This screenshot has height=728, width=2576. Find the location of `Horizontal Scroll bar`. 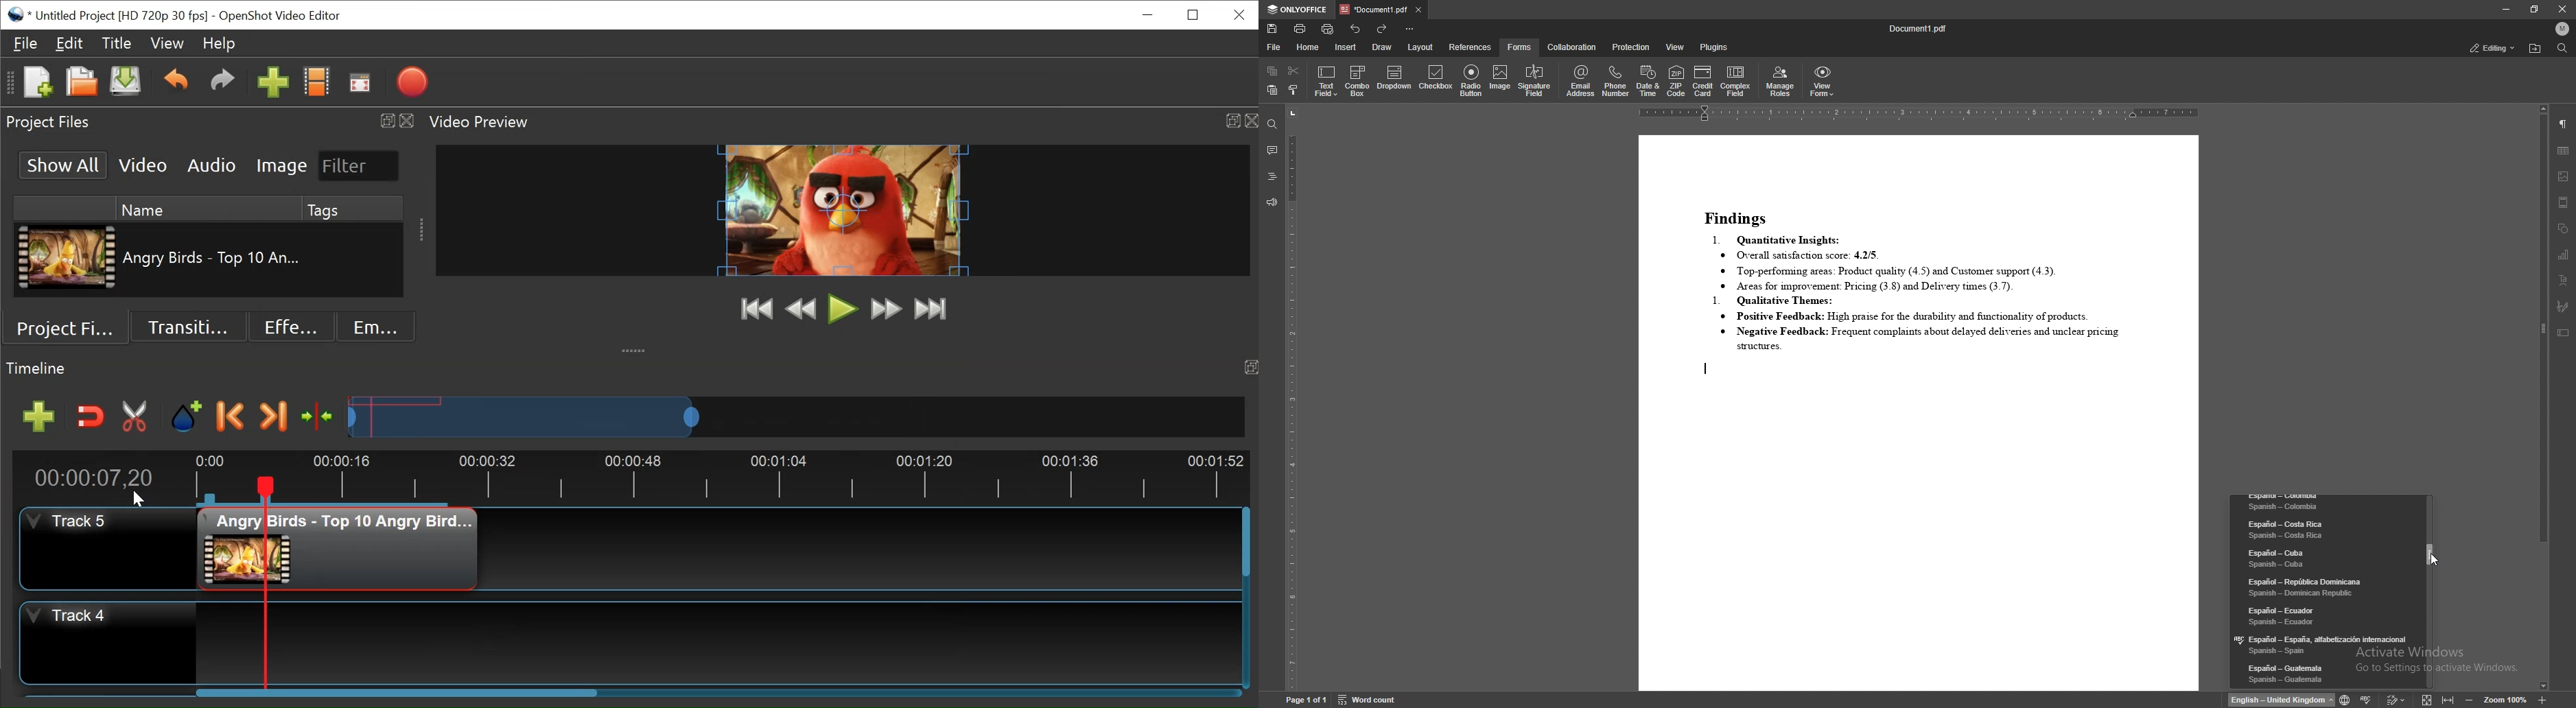

Horizontal Scroll bar is located at coordinates (395, 693).